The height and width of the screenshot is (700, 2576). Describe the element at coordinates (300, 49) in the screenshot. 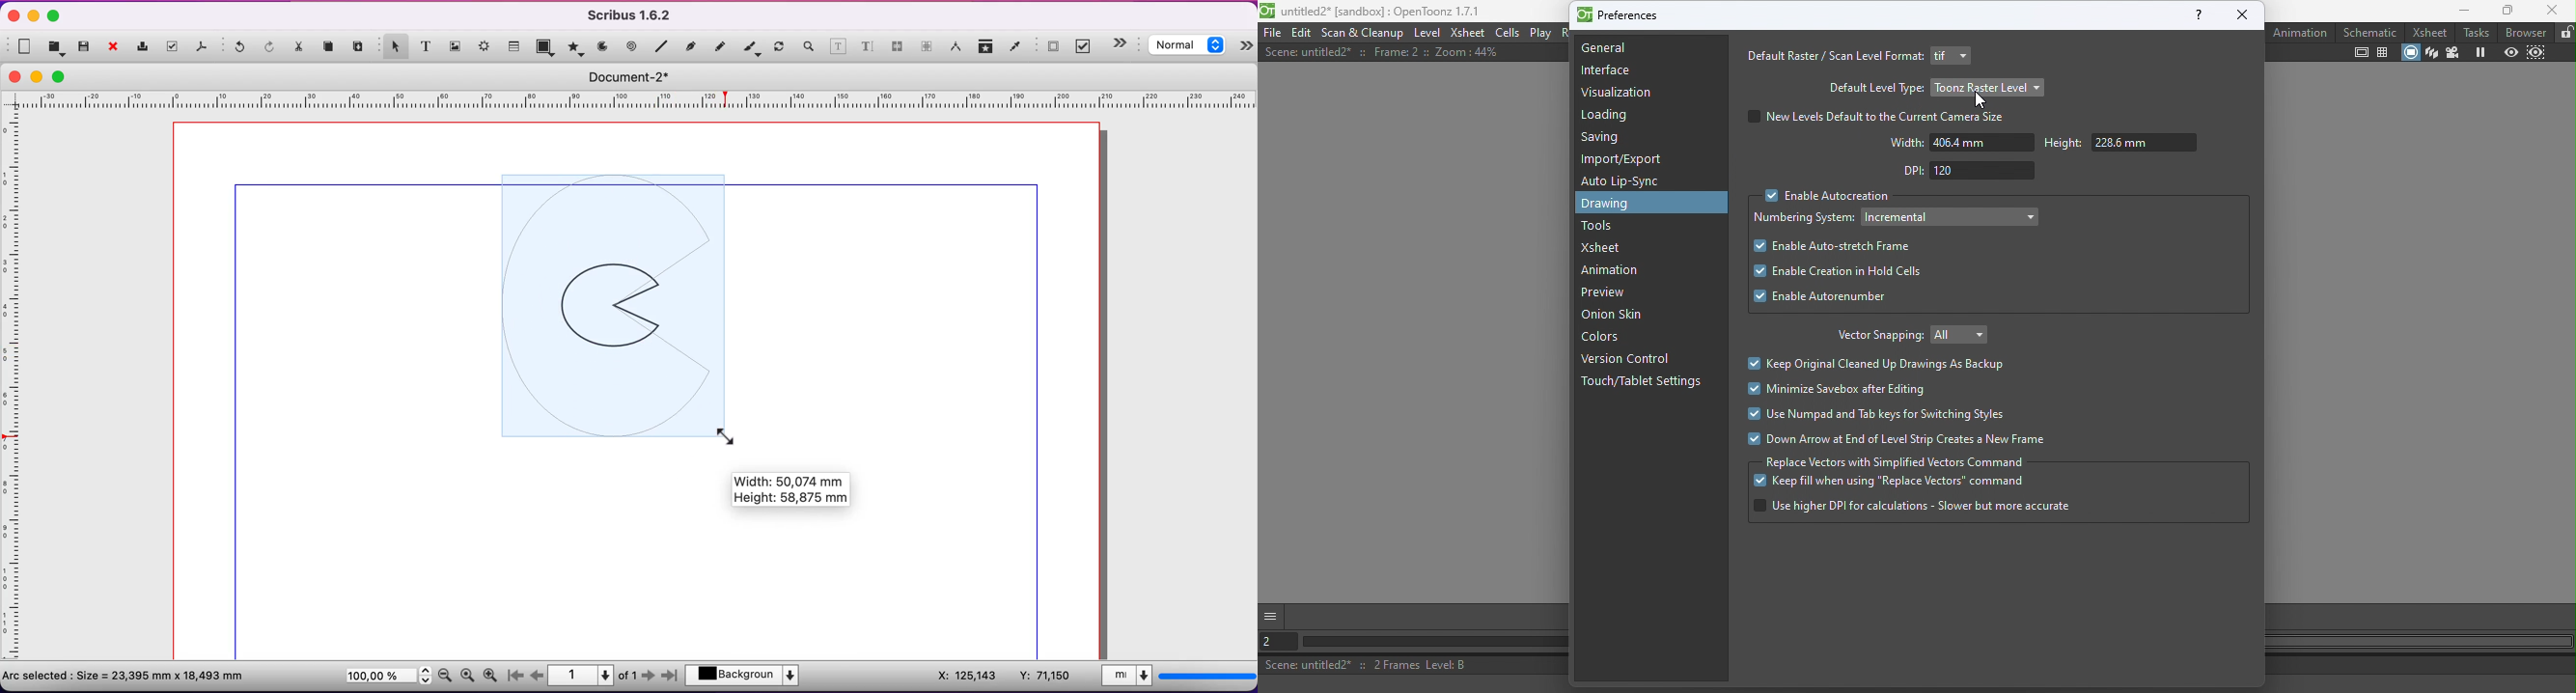

I see `cut` at that location.